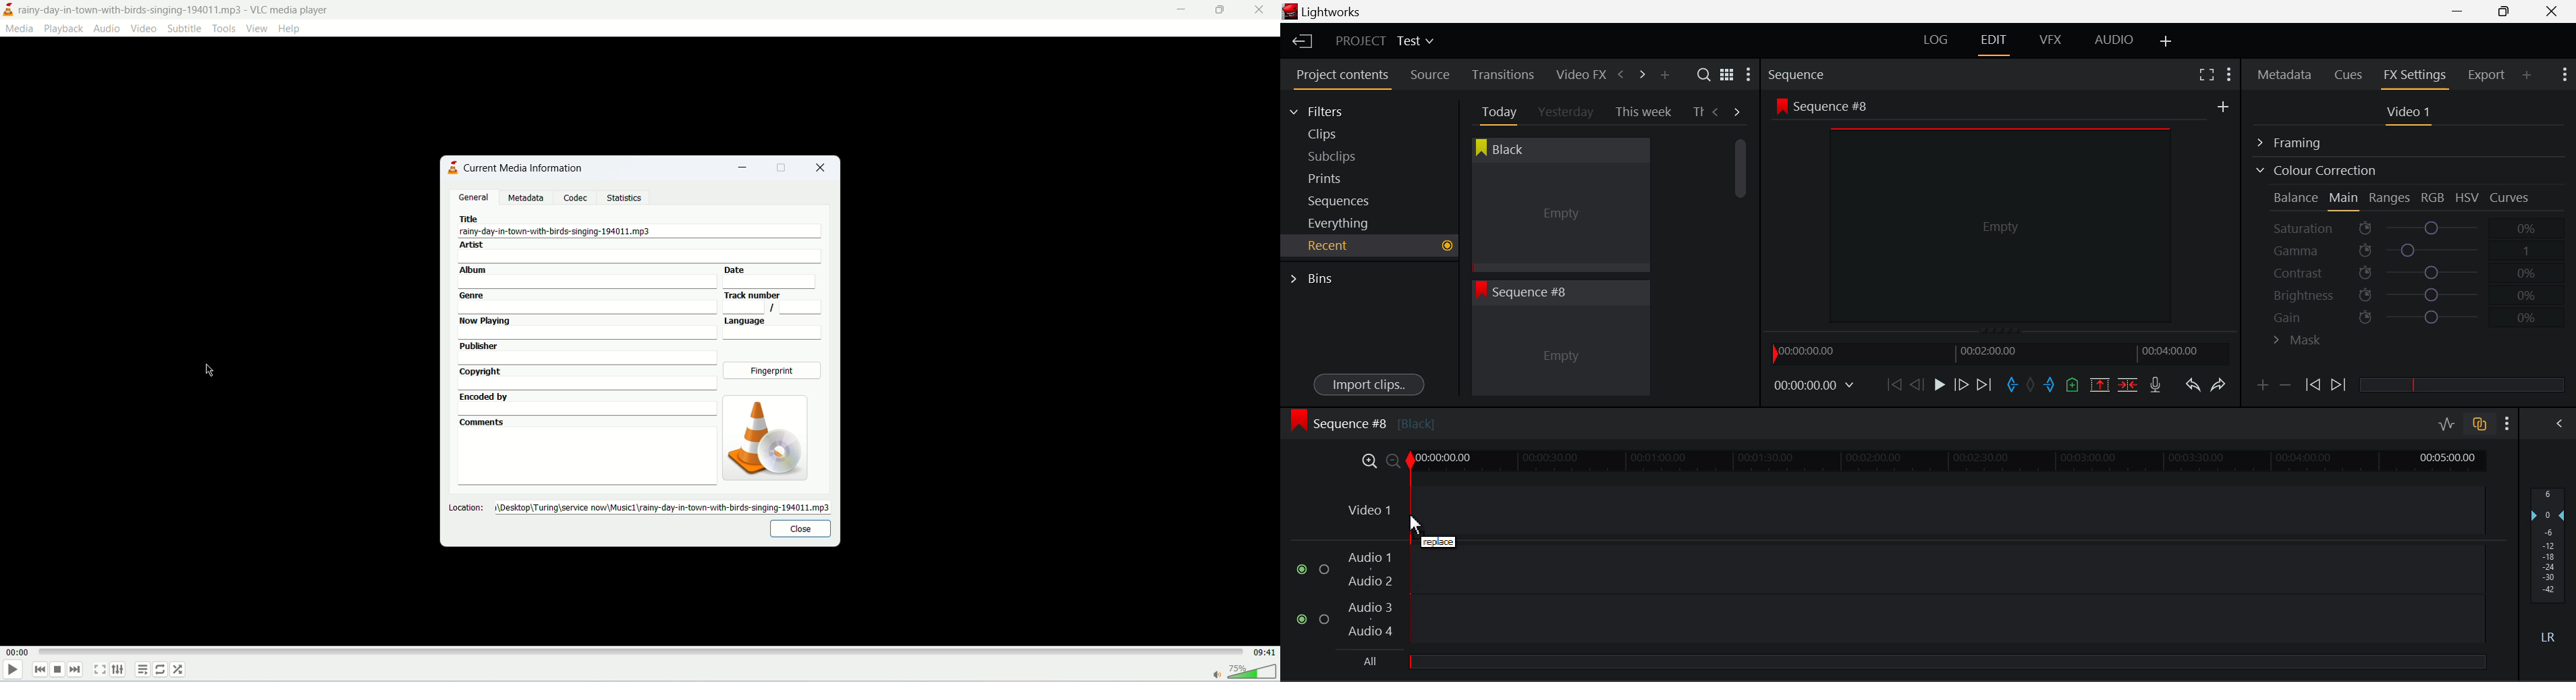 The width and height of the screenshot is (2576, 700). Describe the element at coordinates (1705, 75) in the screenshot. I see `Search` at that location.